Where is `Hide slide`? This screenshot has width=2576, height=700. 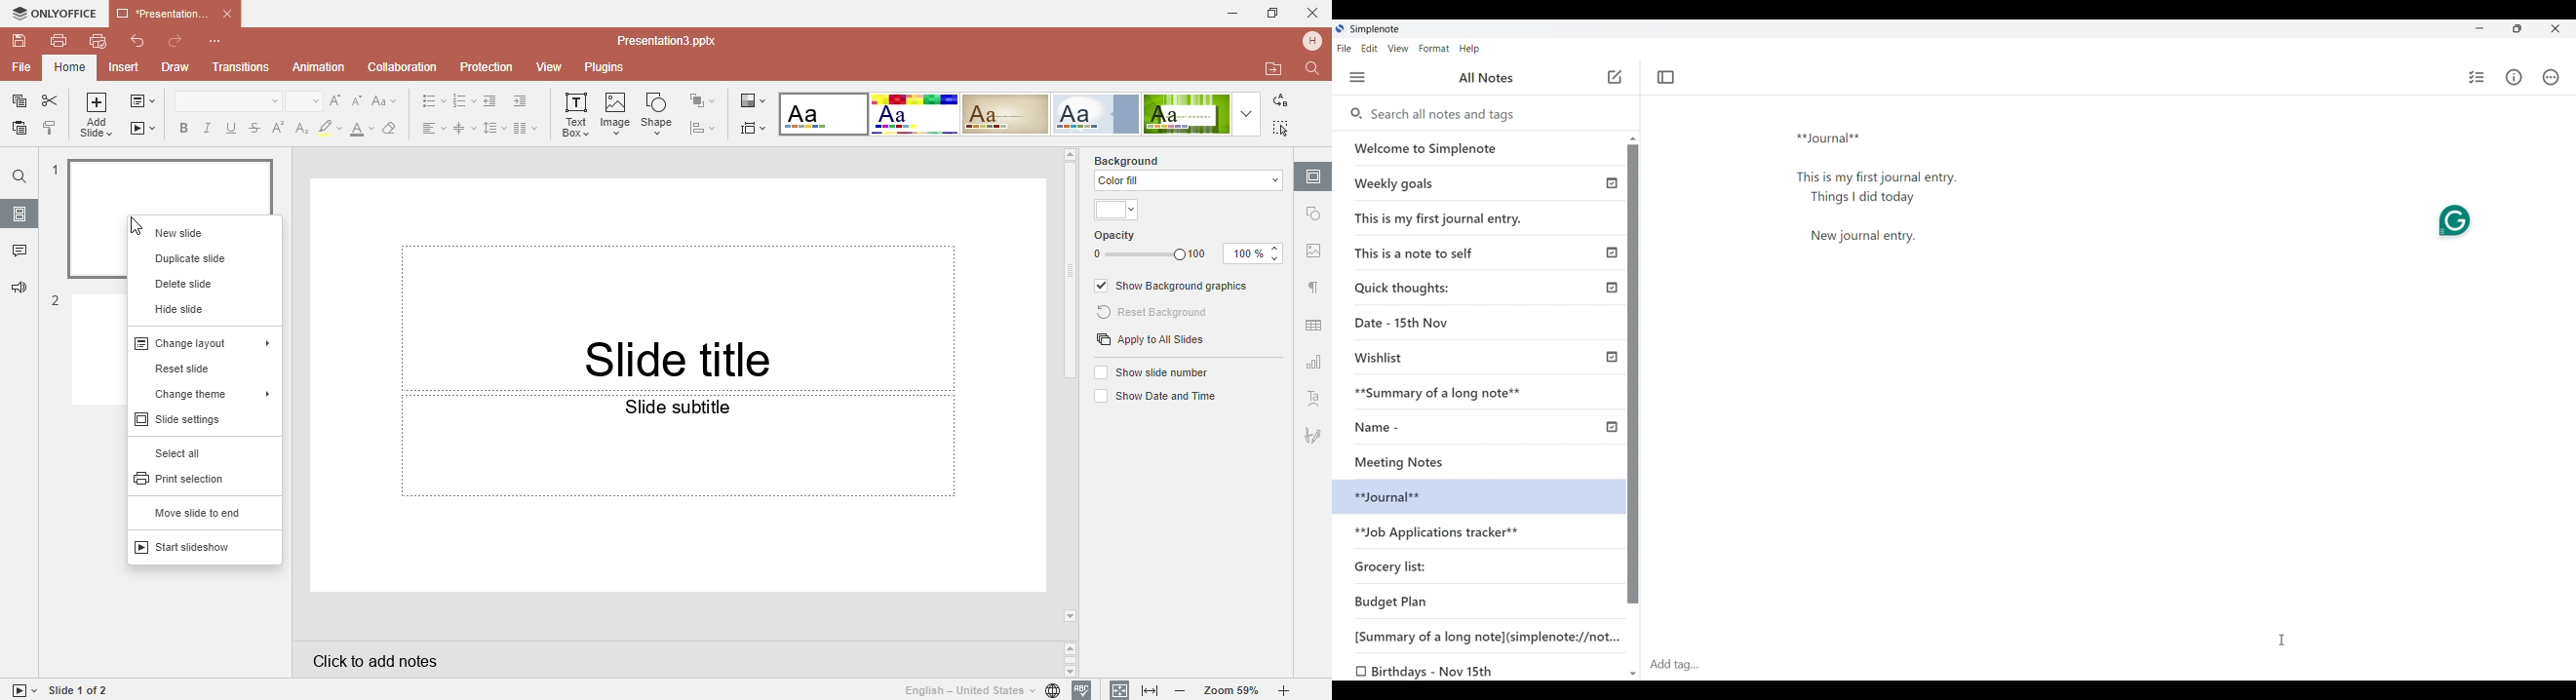
Hide slide is located at coordinates (179, 308).